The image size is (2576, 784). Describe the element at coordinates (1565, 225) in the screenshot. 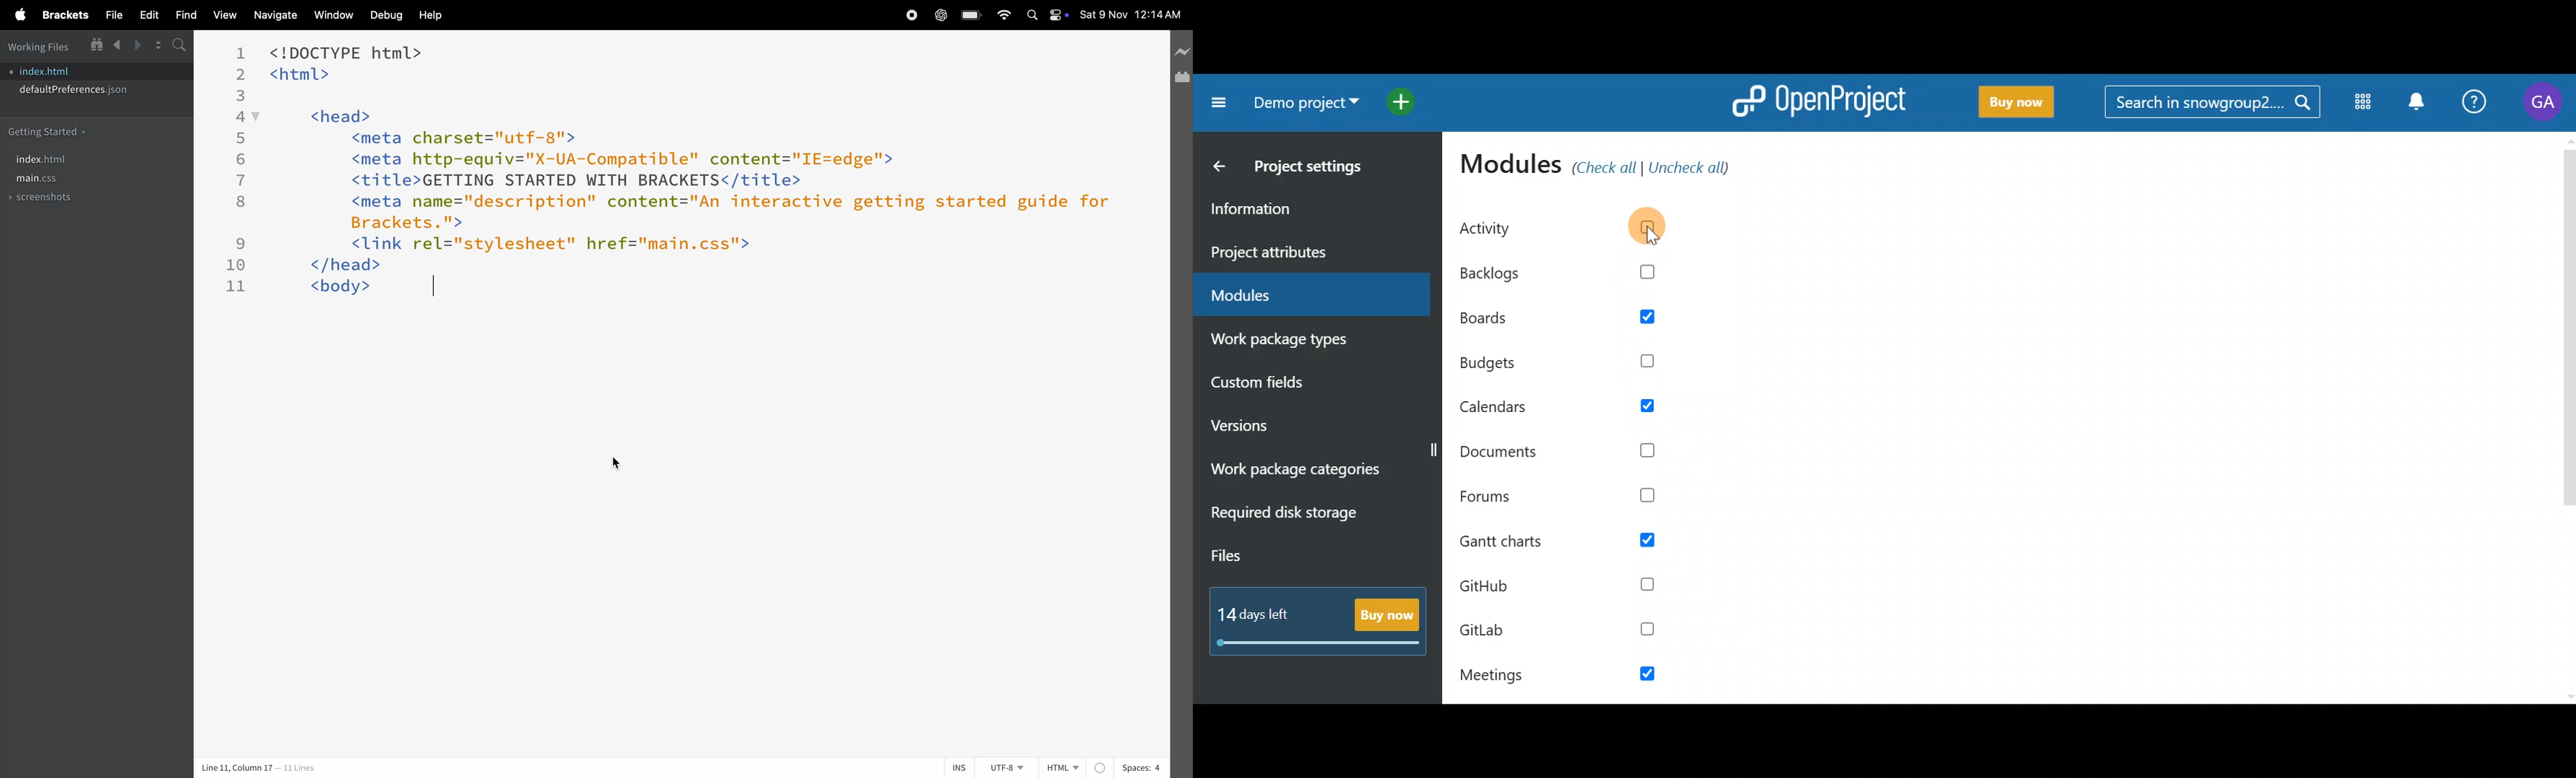

I see `Activity` at that location.